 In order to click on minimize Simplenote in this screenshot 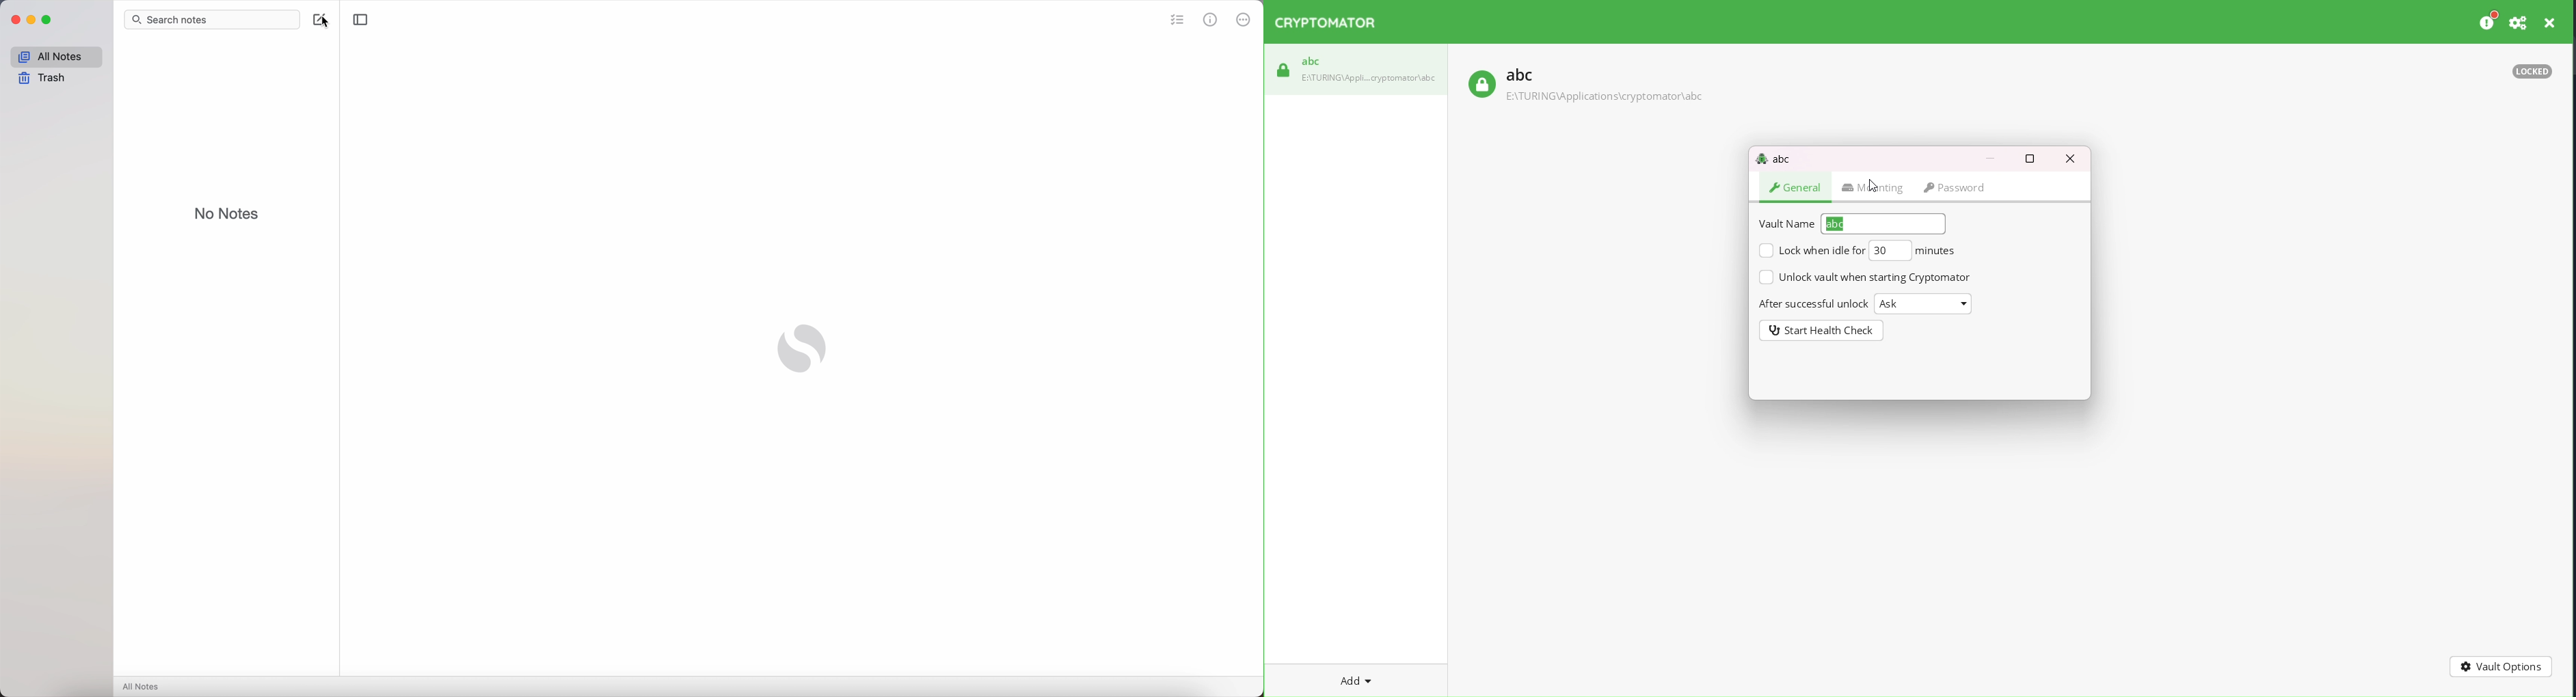, I will do `click(31, 19)`.